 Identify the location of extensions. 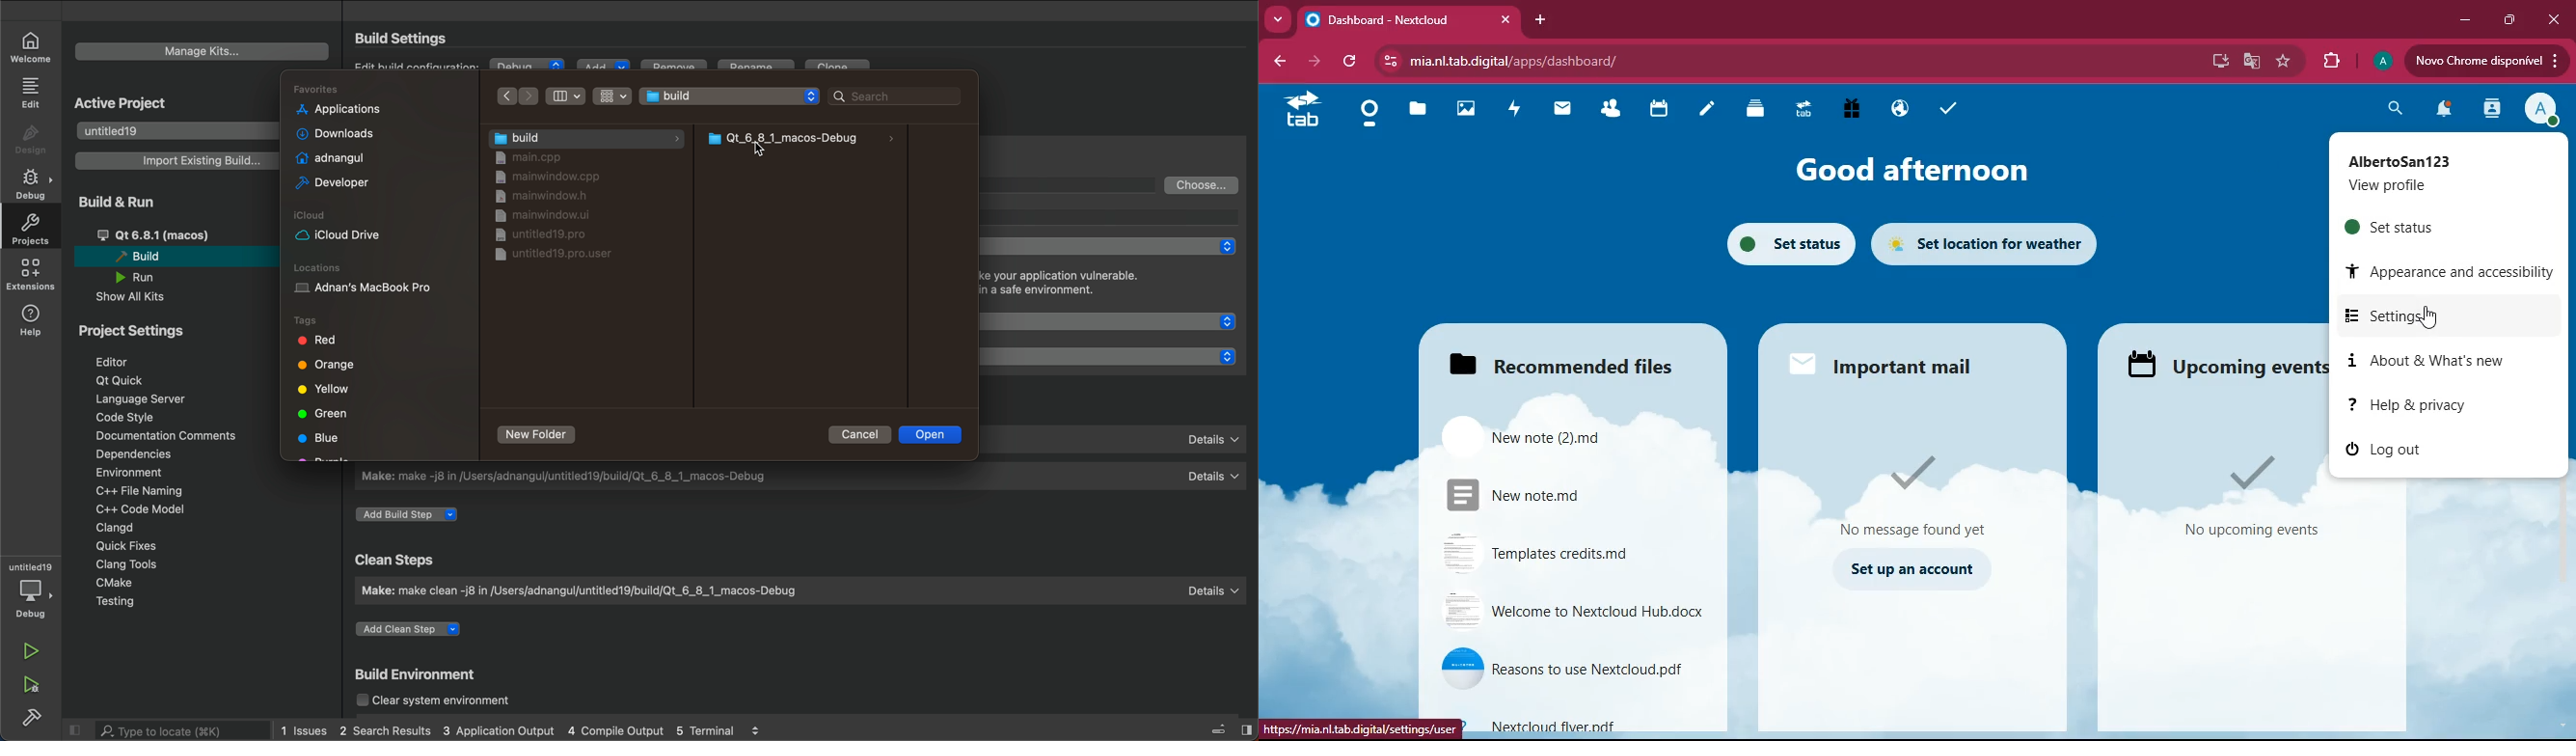
(2331, 62).